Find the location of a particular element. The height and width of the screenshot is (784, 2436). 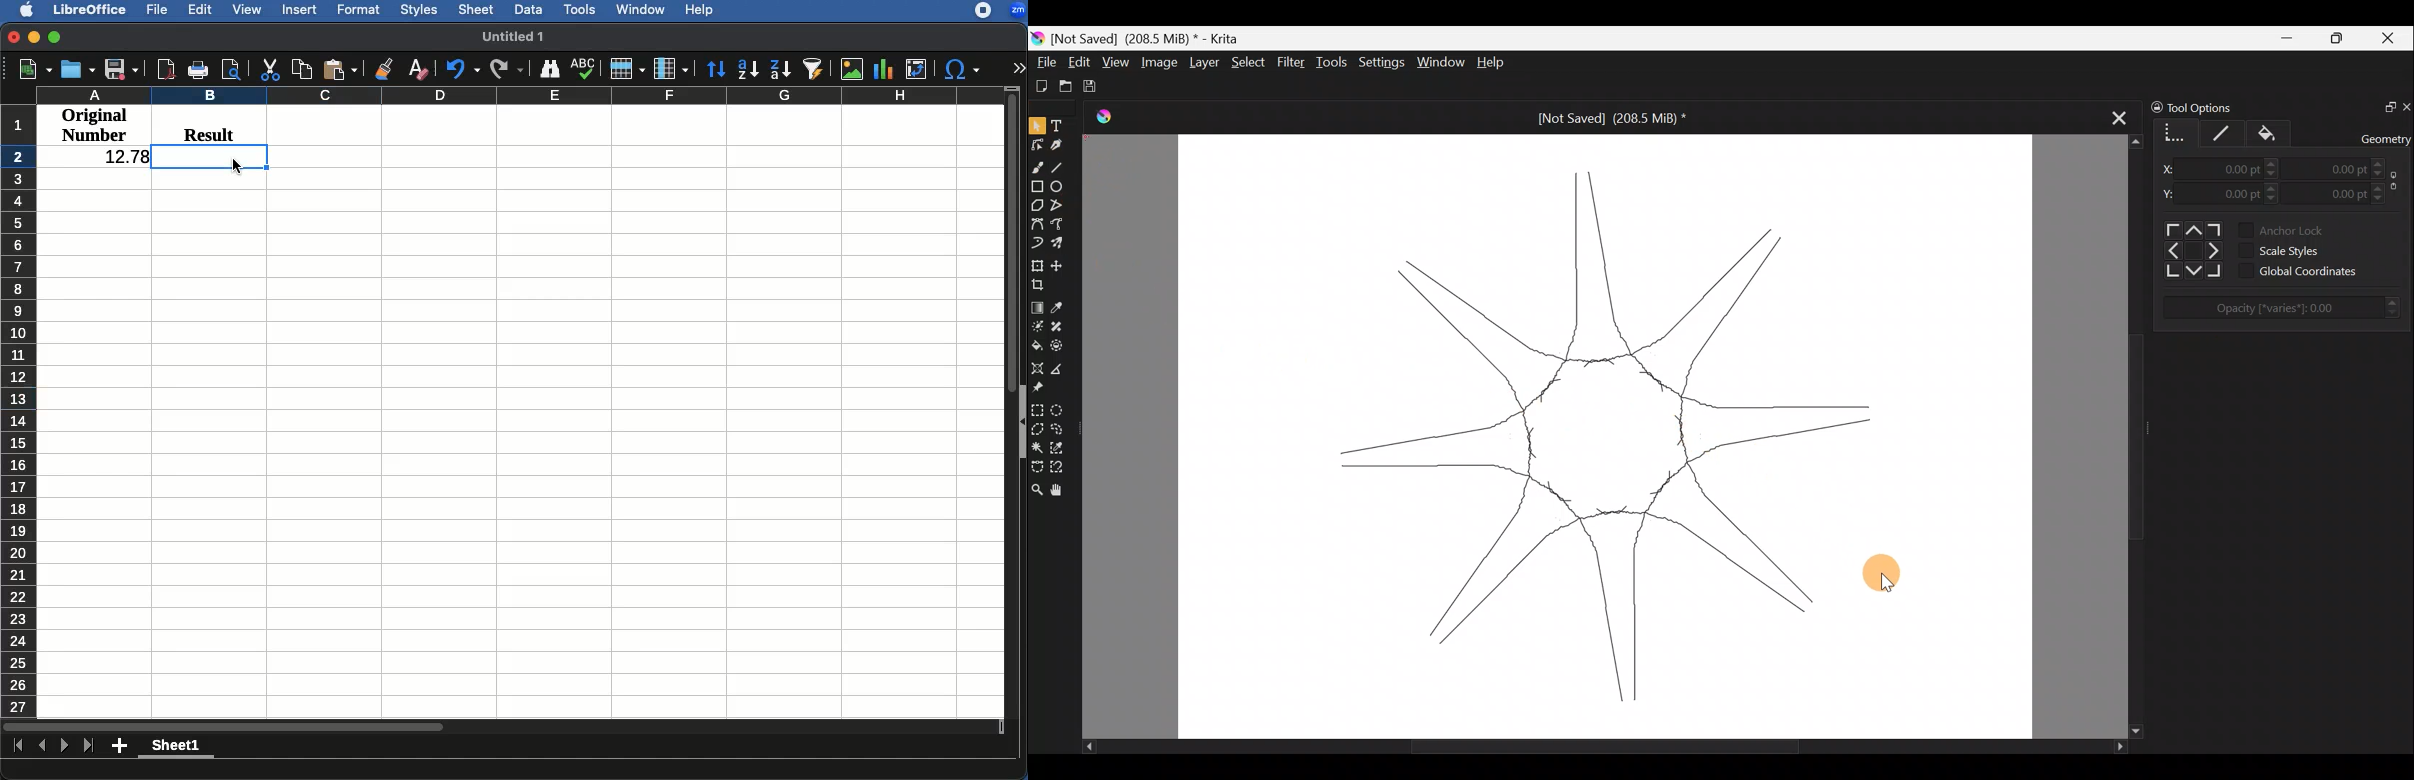

Row is located at coordinates (627, 69).